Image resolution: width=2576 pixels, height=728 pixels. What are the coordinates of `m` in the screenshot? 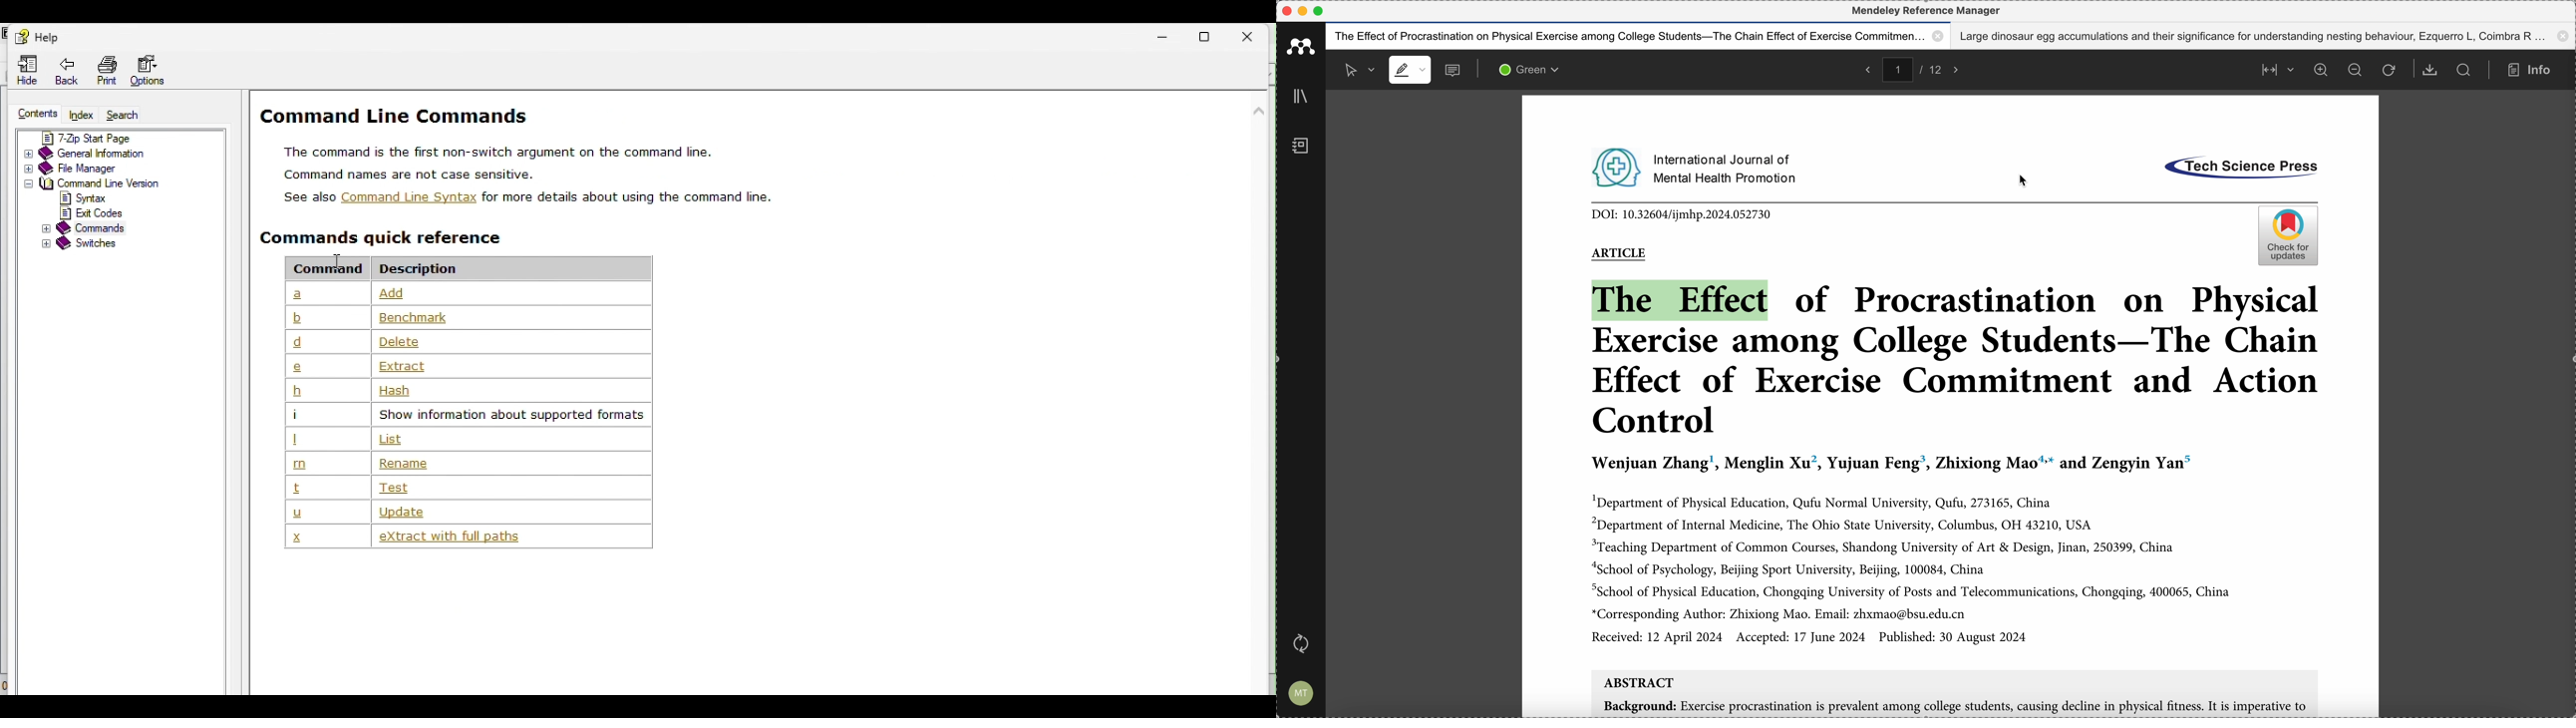 It's located at (301, 465).